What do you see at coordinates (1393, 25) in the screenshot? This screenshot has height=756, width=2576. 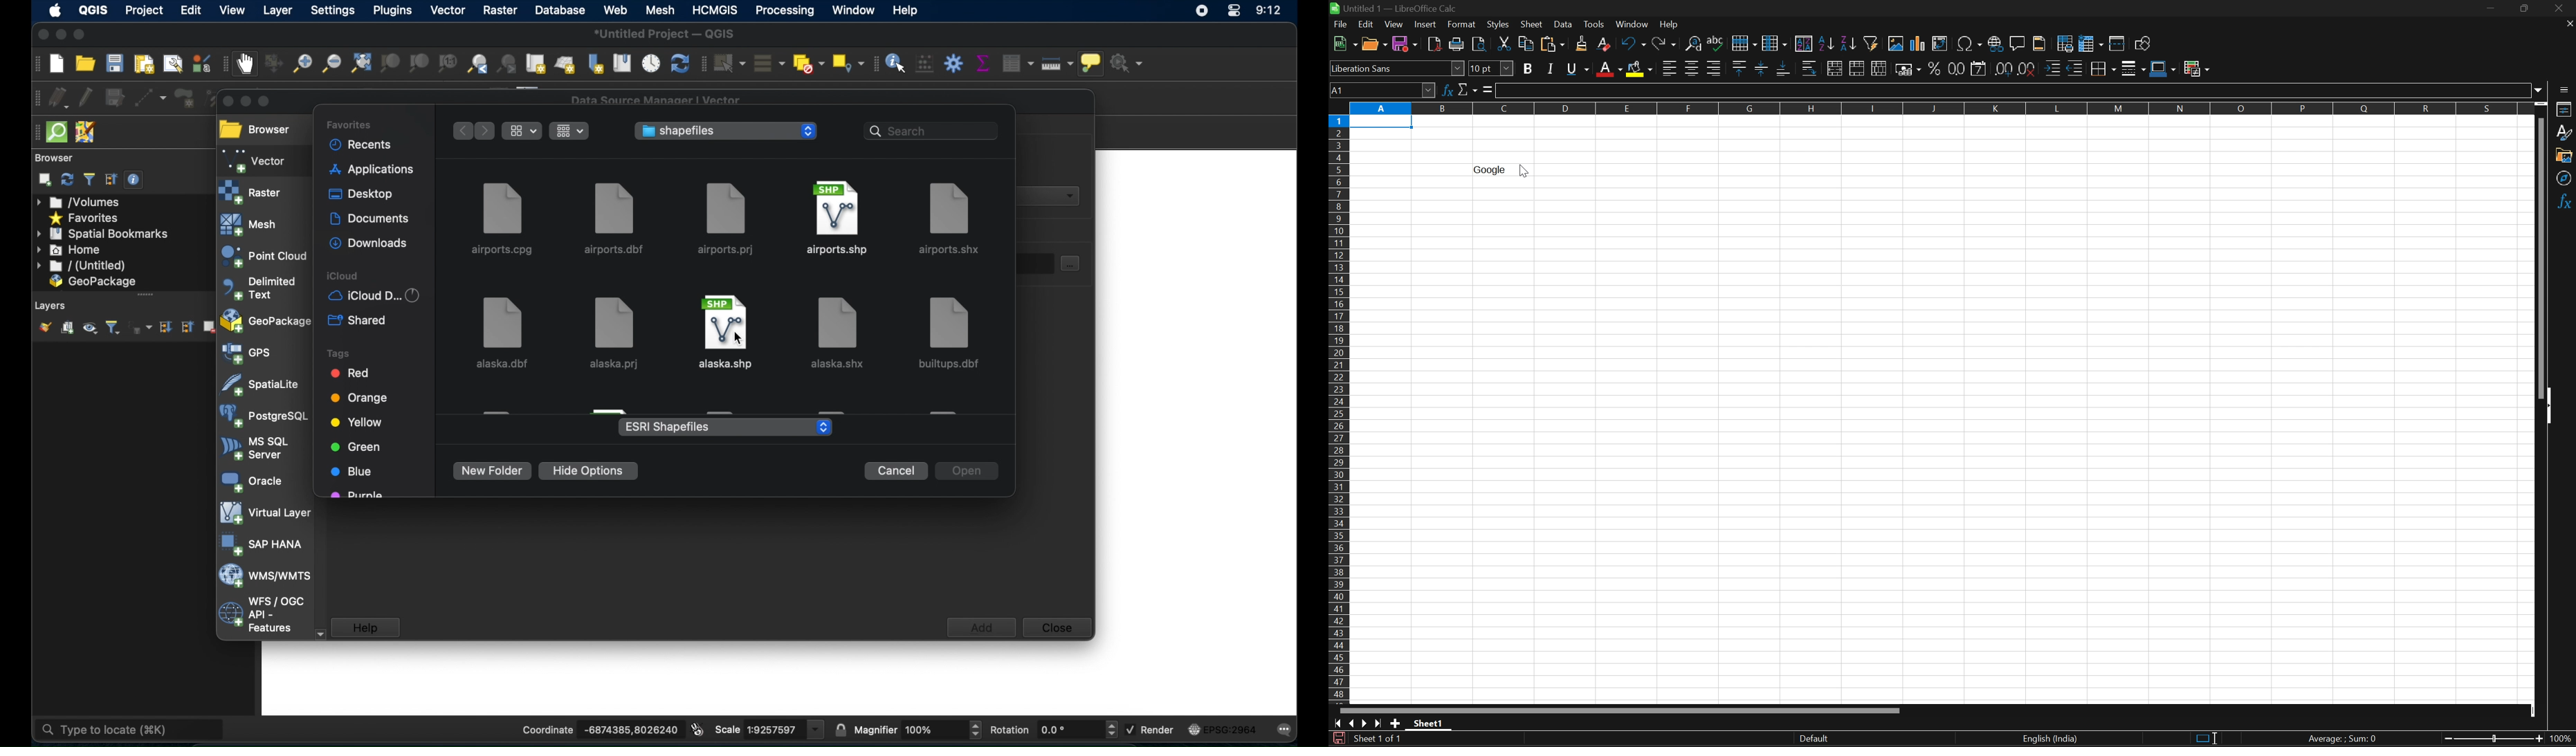 I see `View` at bounding box center [1393, 25].